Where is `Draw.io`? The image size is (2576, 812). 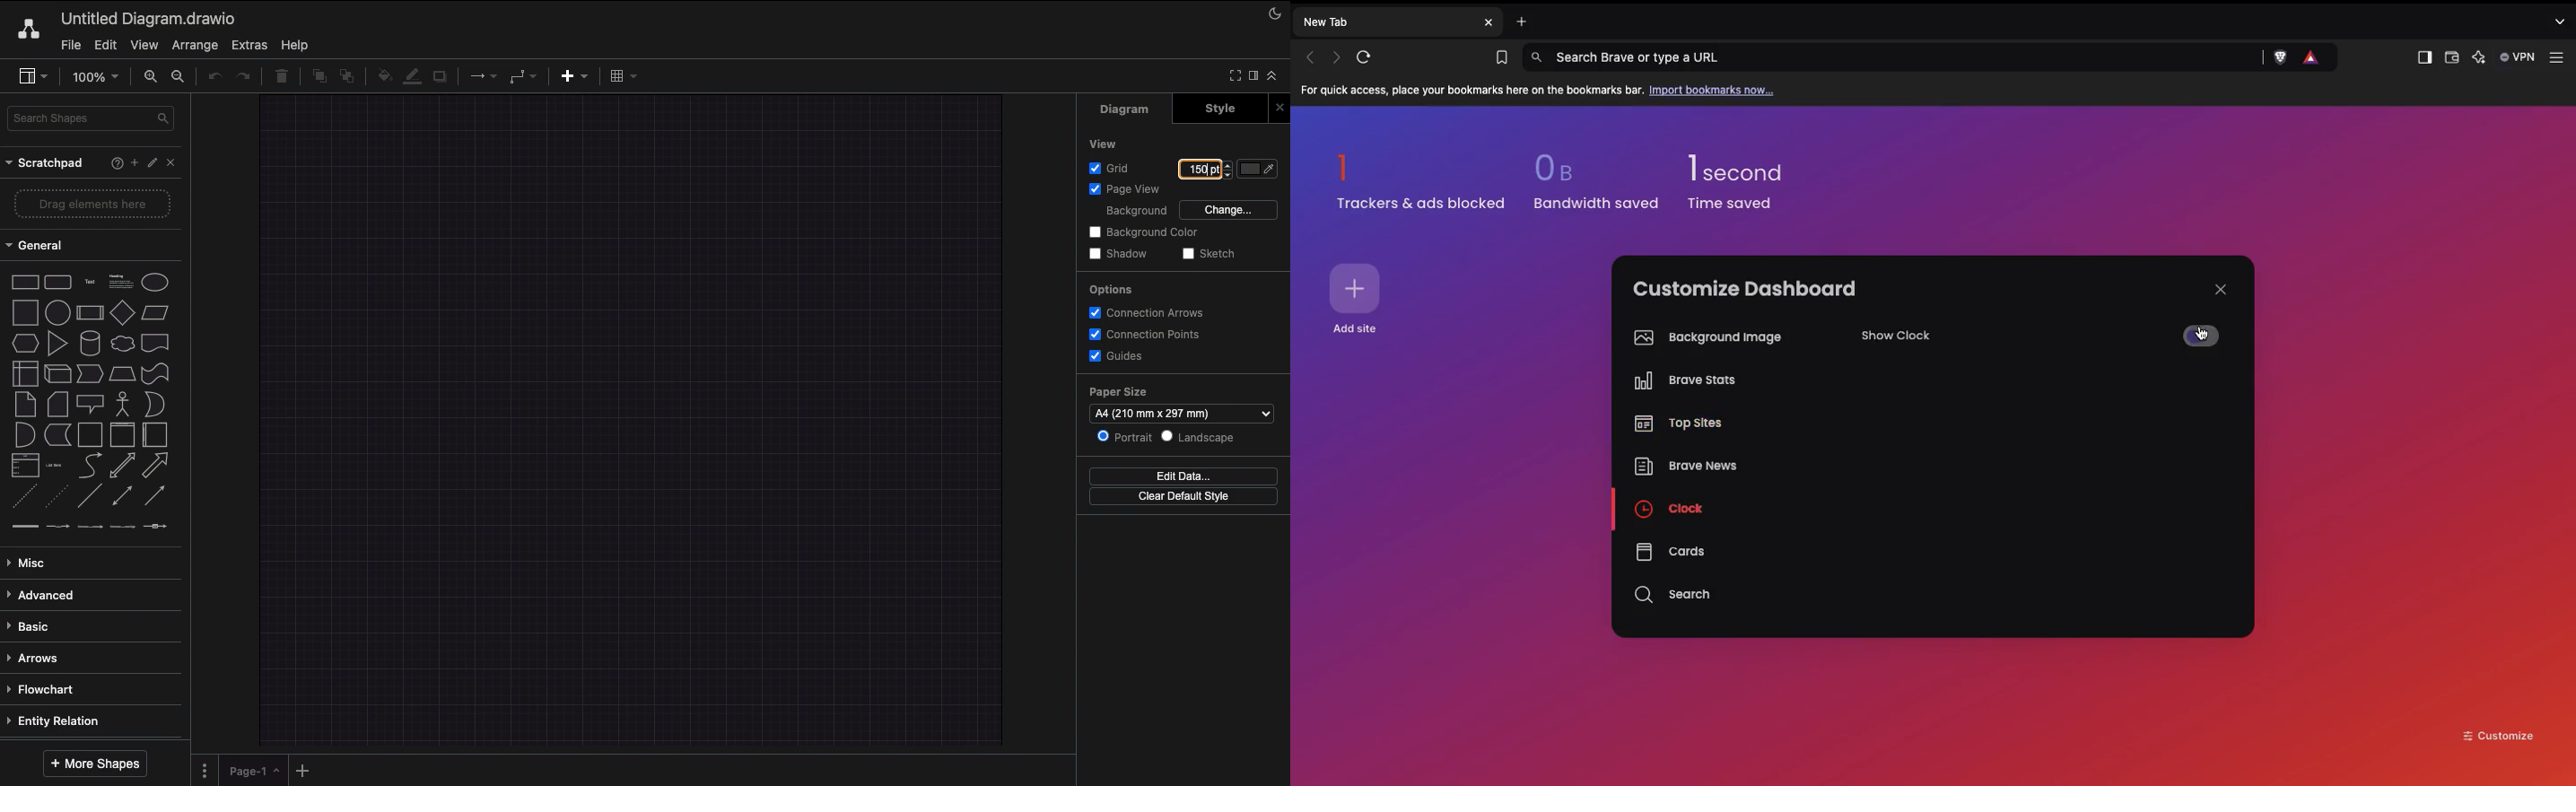 Draw.io is located at coordinates (31, 31).